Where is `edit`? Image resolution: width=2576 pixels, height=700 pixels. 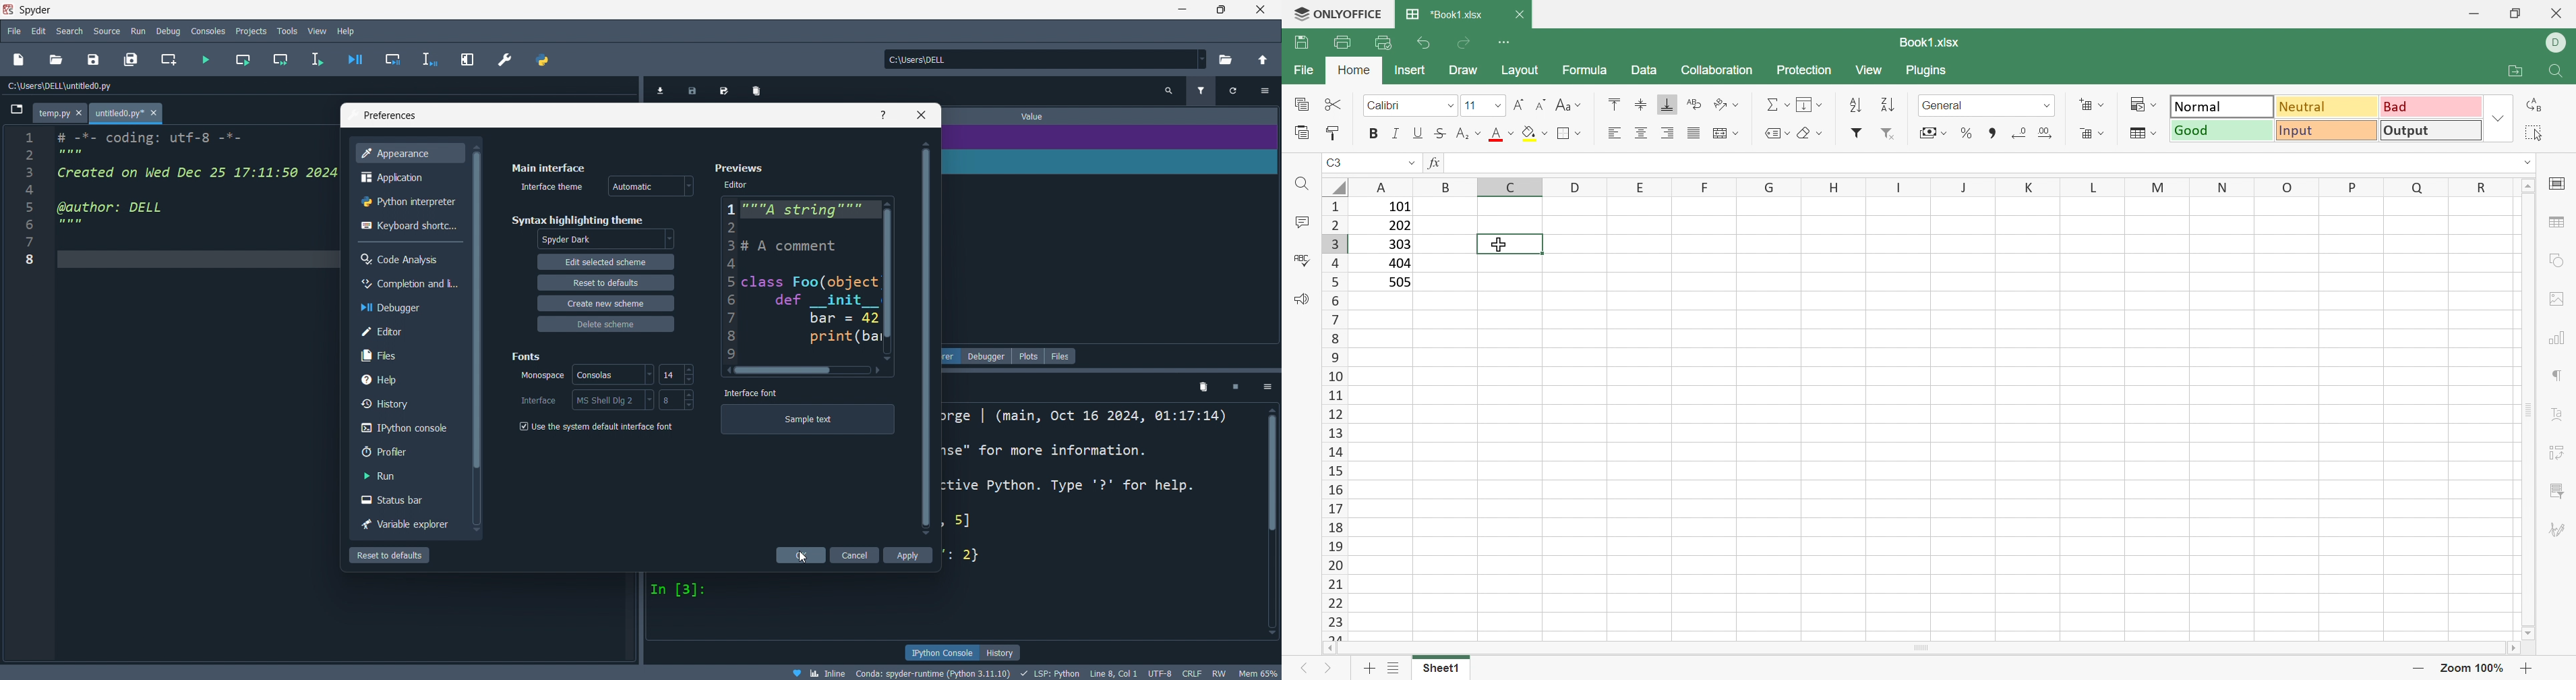 edit is located at coordinates (37, 30).